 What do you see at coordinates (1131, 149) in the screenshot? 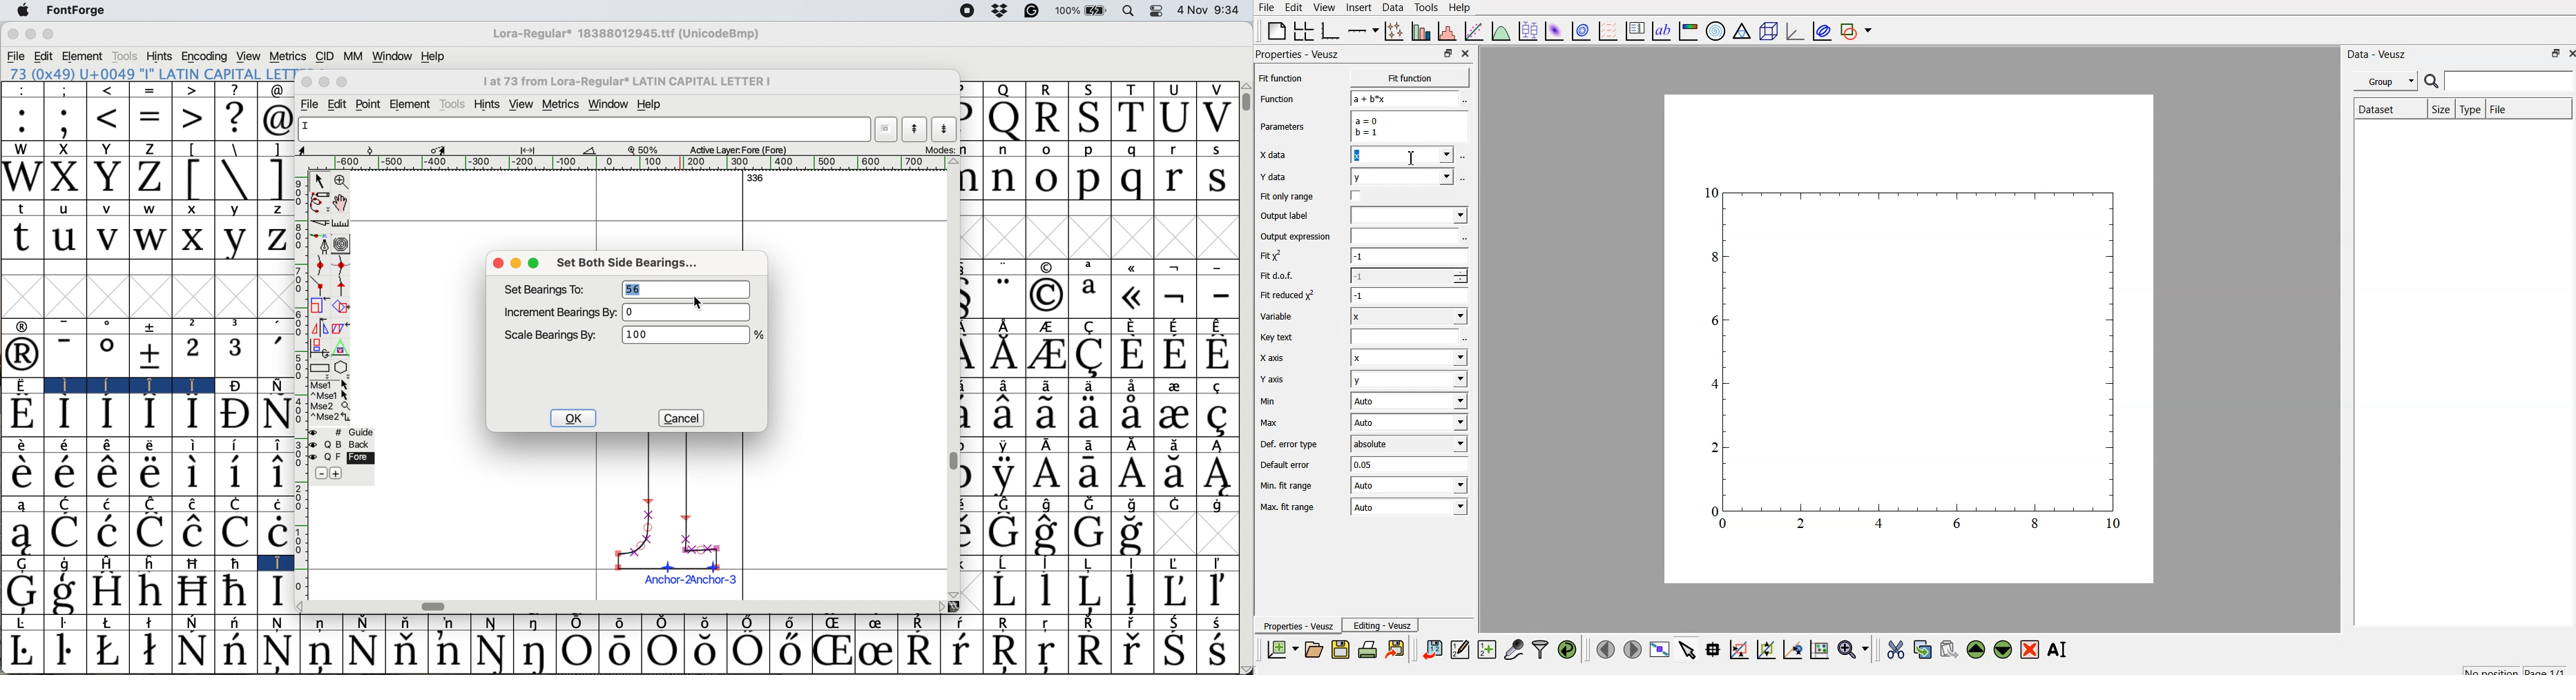
I see `q` at bounding box center [1131, 149].